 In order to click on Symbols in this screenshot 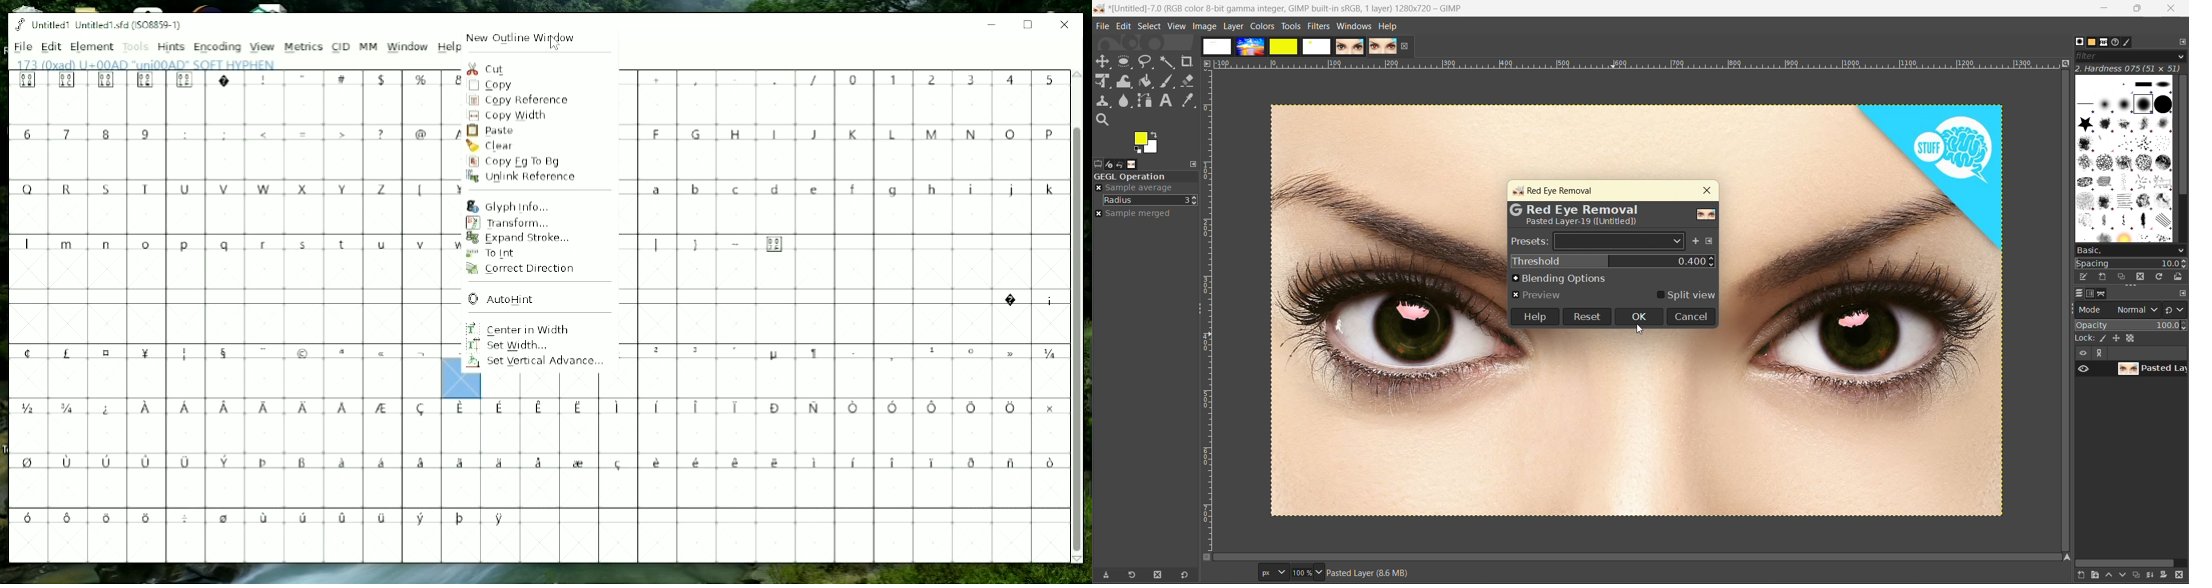, I will do `click(229, 352)`.